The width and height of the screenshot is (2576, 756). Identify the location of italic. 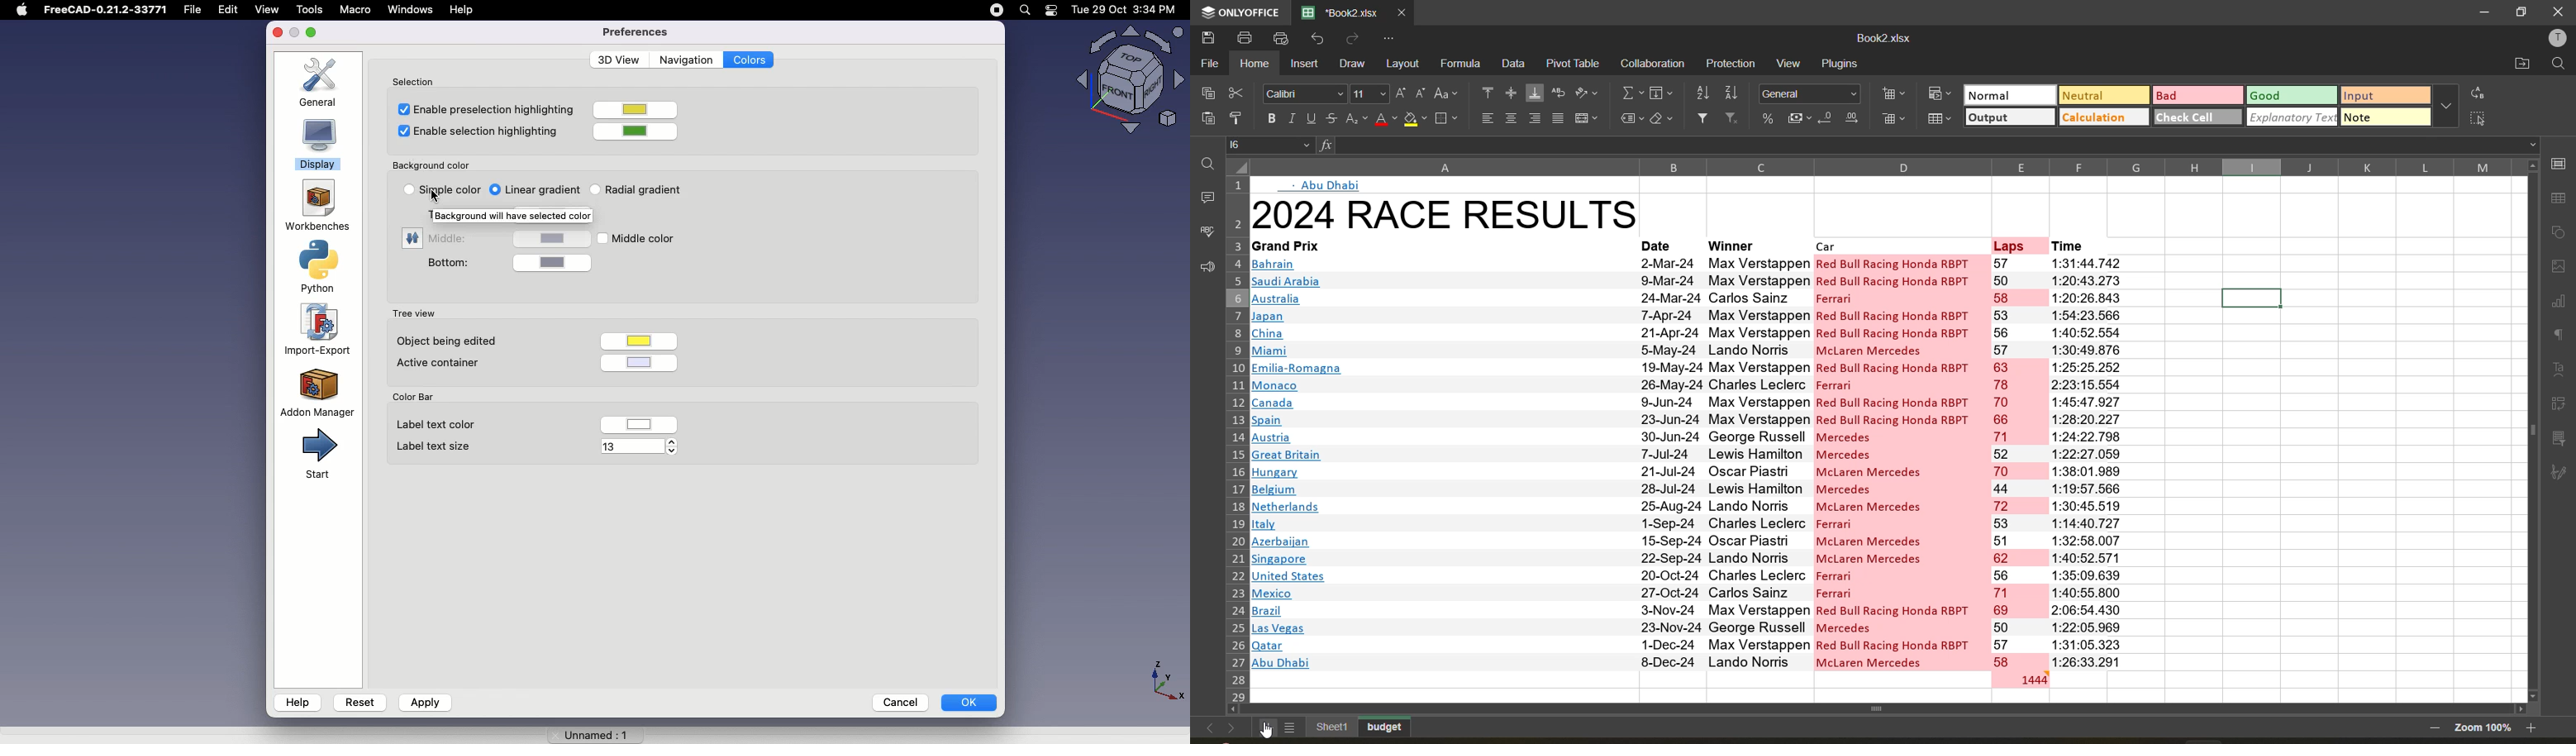
(1295, 117).